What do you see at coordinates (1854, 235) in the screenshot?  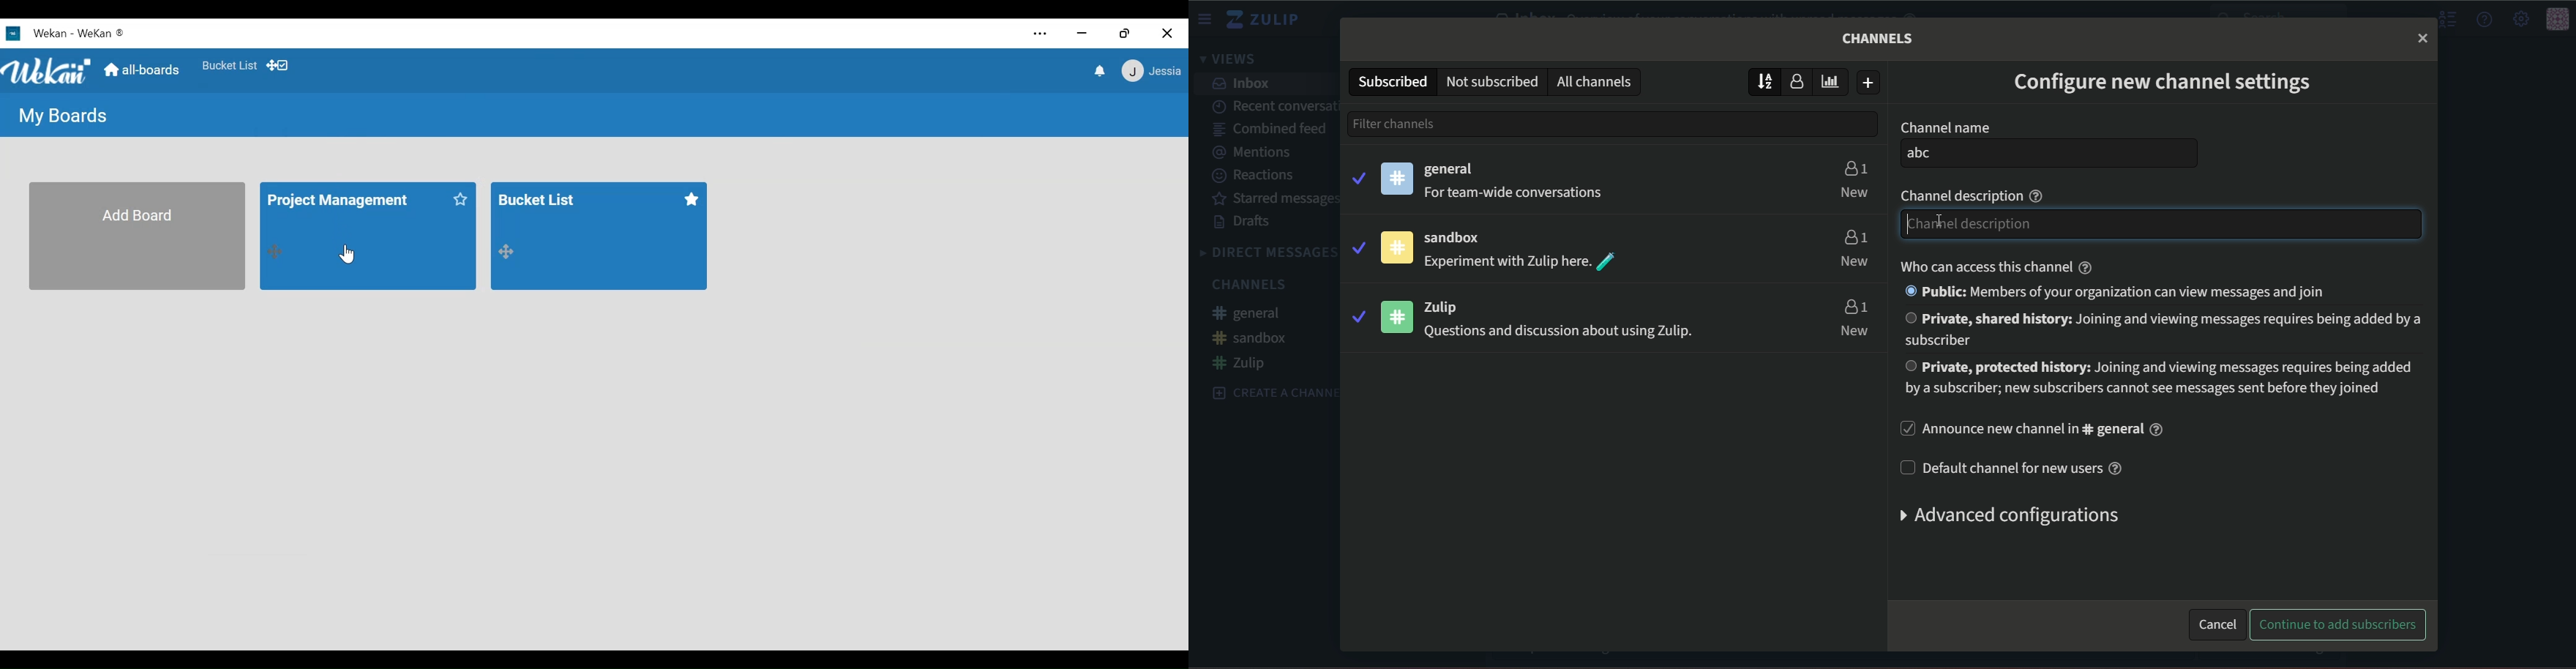 I see `users` at bounding box center [1854, 235].